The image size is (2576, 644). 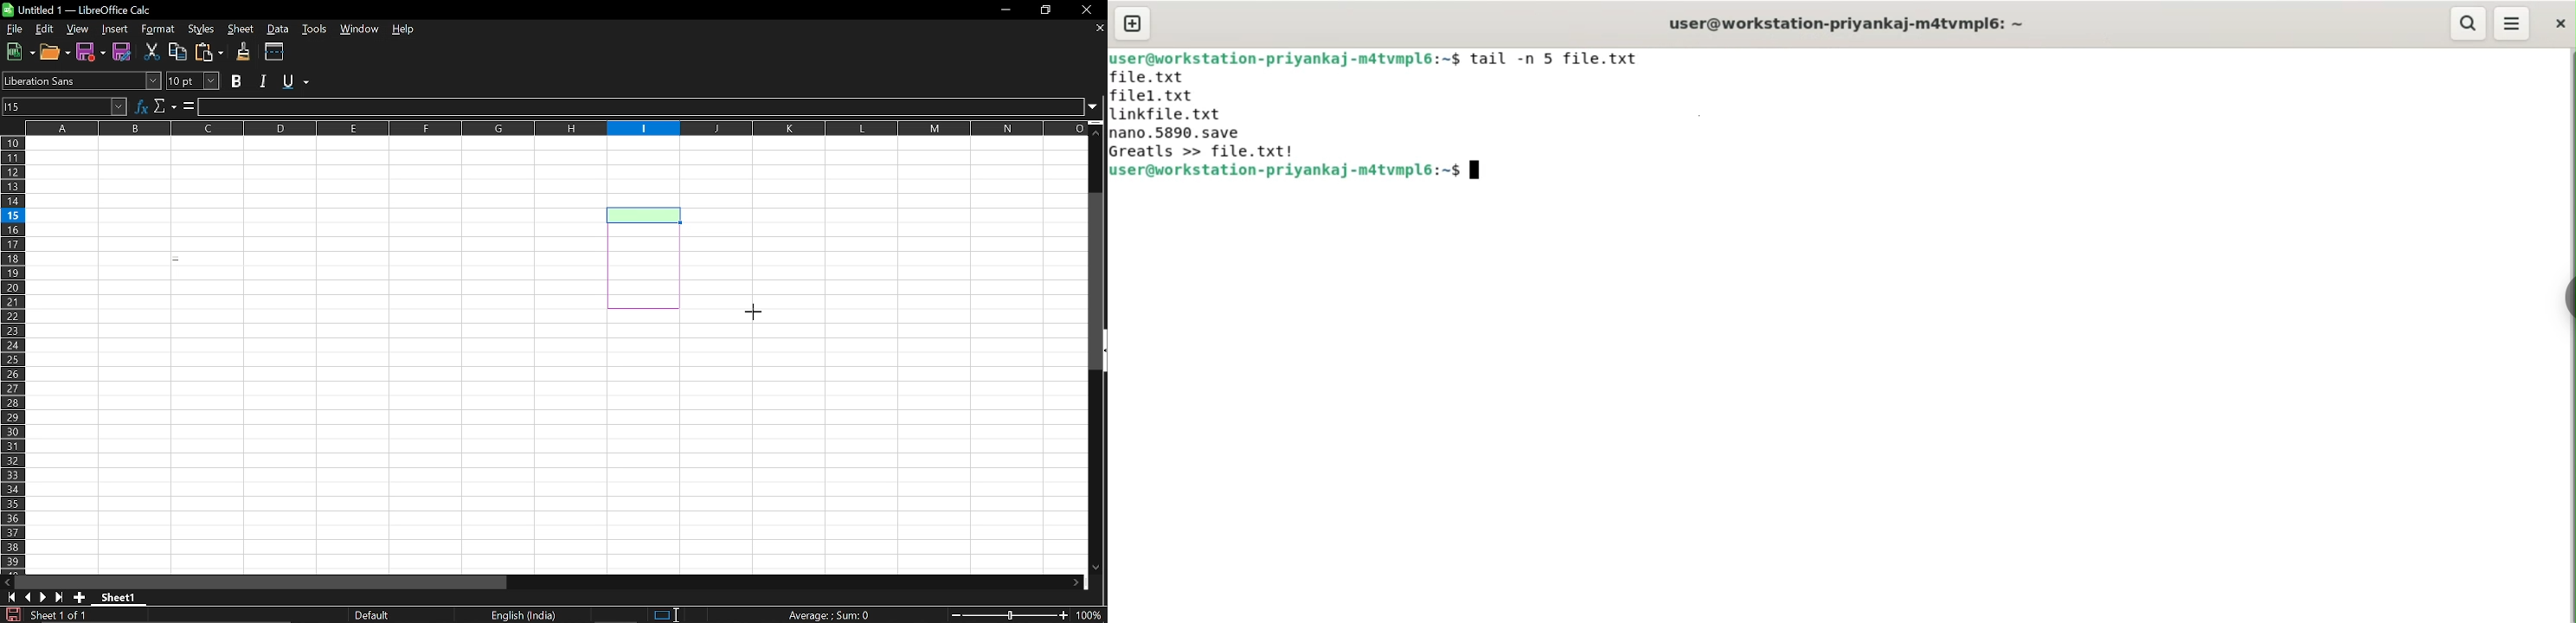 I want to click on Fillable cells, so click(x=844, y=441).